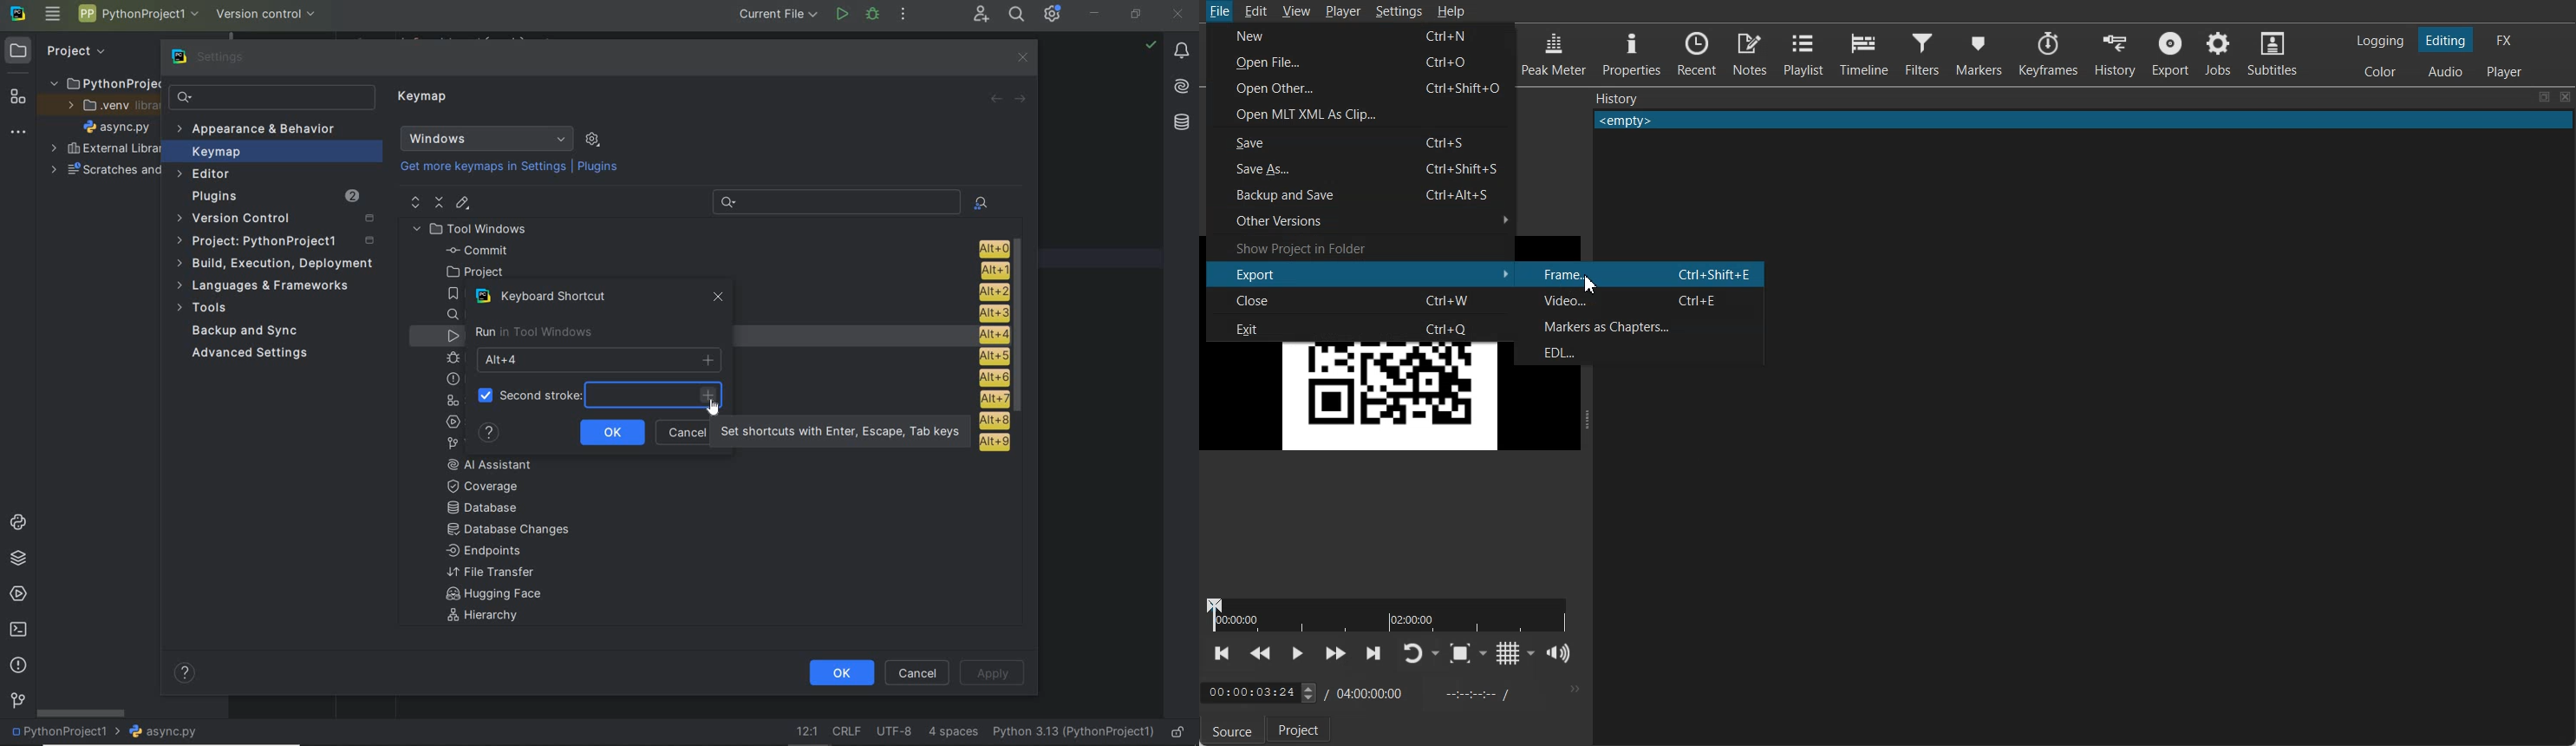 The image size is (2576, 756). I want to click on Markers, so click(1979, 53).